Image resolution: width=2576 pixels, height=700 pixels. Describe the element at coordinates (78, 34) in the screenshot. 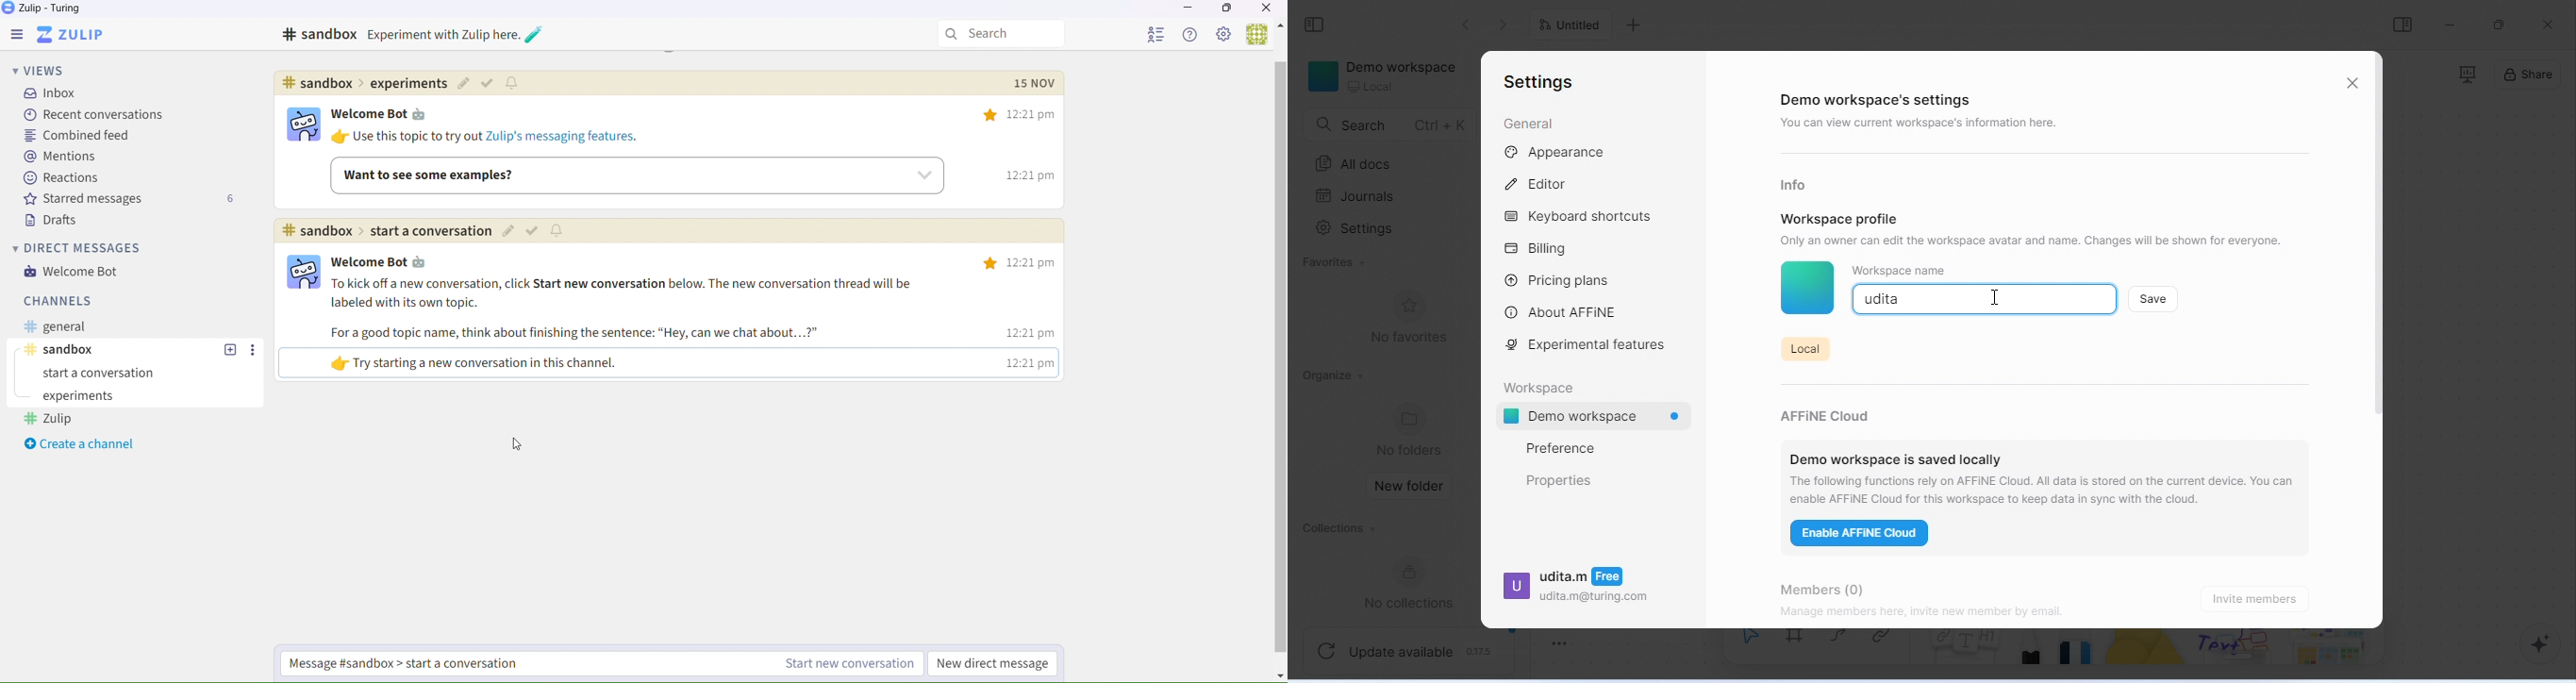

I see `Zulip` at that location.